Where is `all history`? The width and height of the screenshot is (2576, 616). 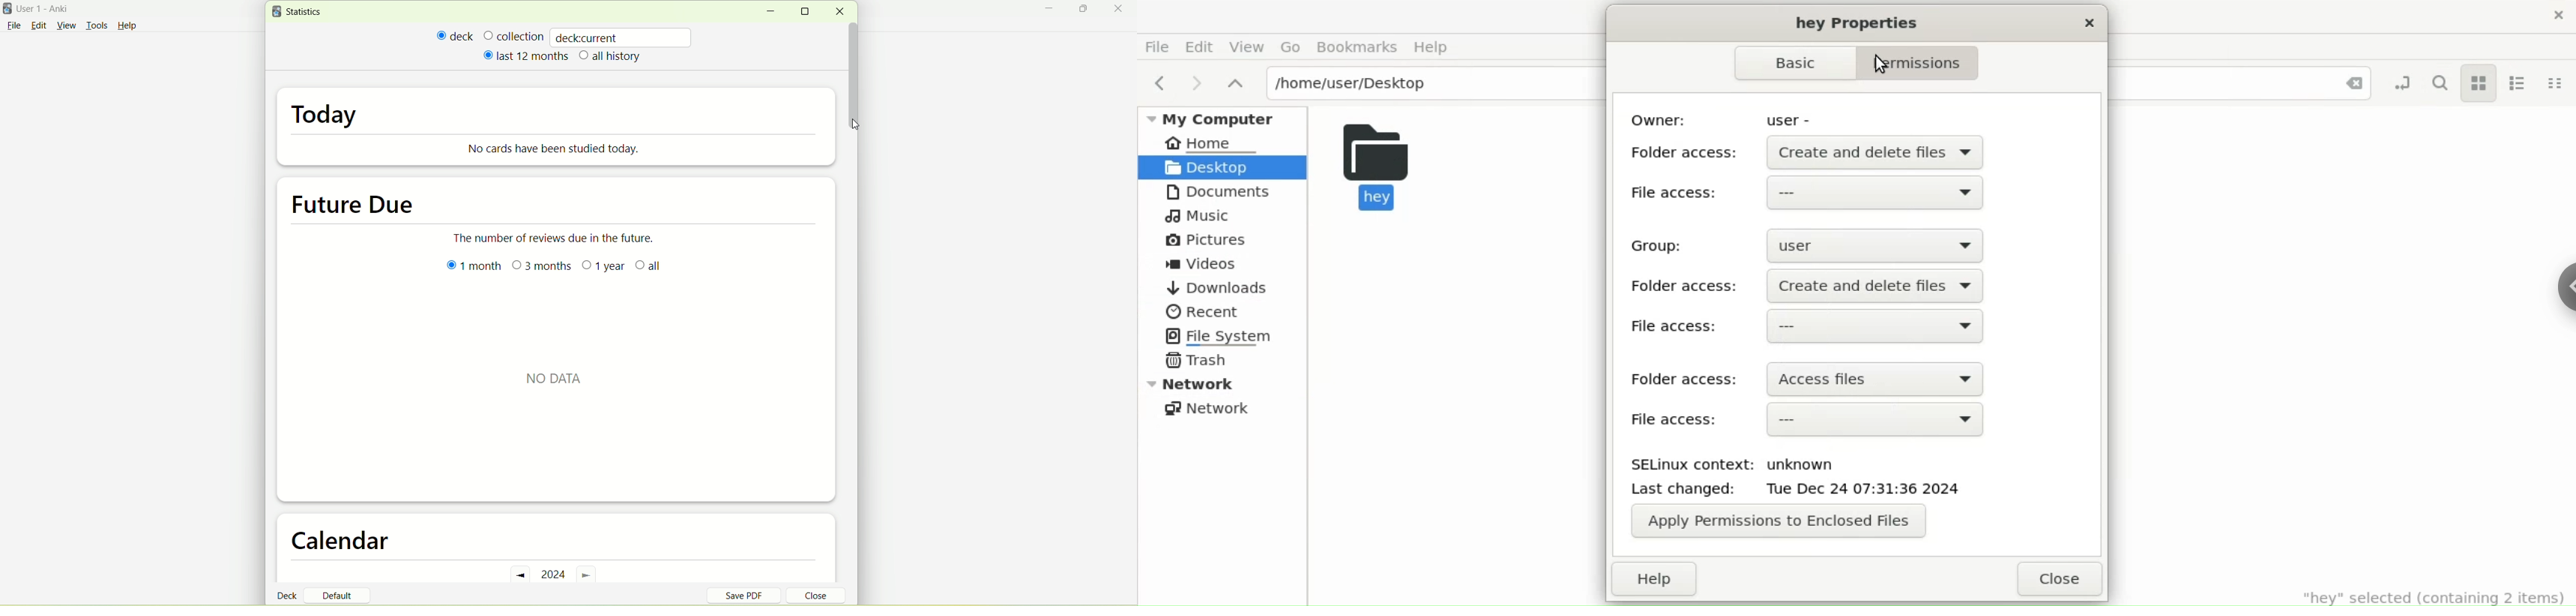 all history is located at coordinates (611, 57).